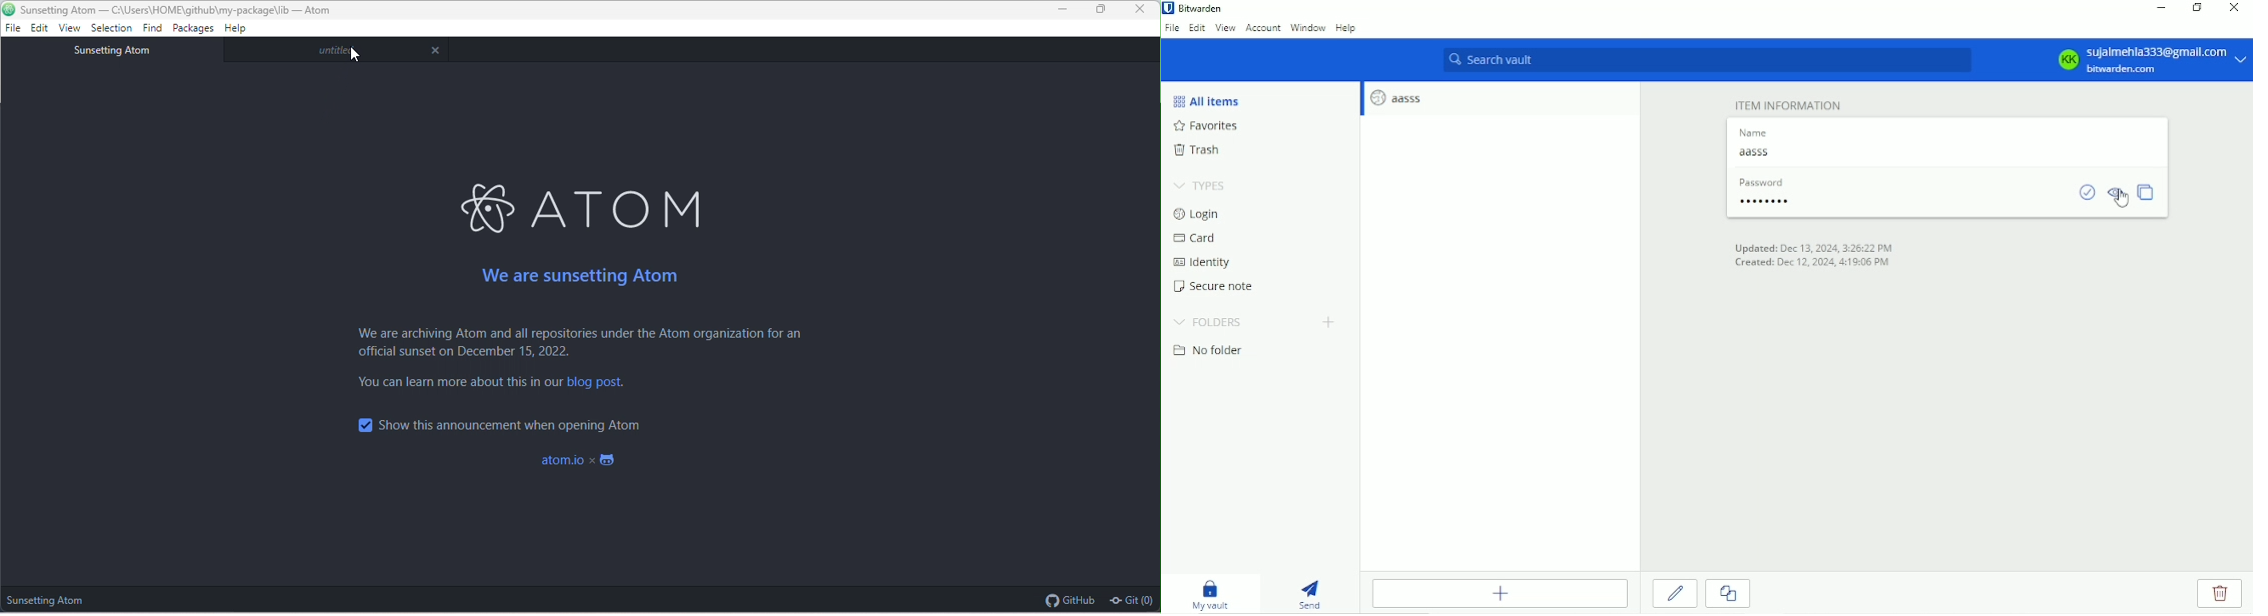  Describe the element at coordinates (1200, 150) in the screenshot. I see `Trash` at that location.